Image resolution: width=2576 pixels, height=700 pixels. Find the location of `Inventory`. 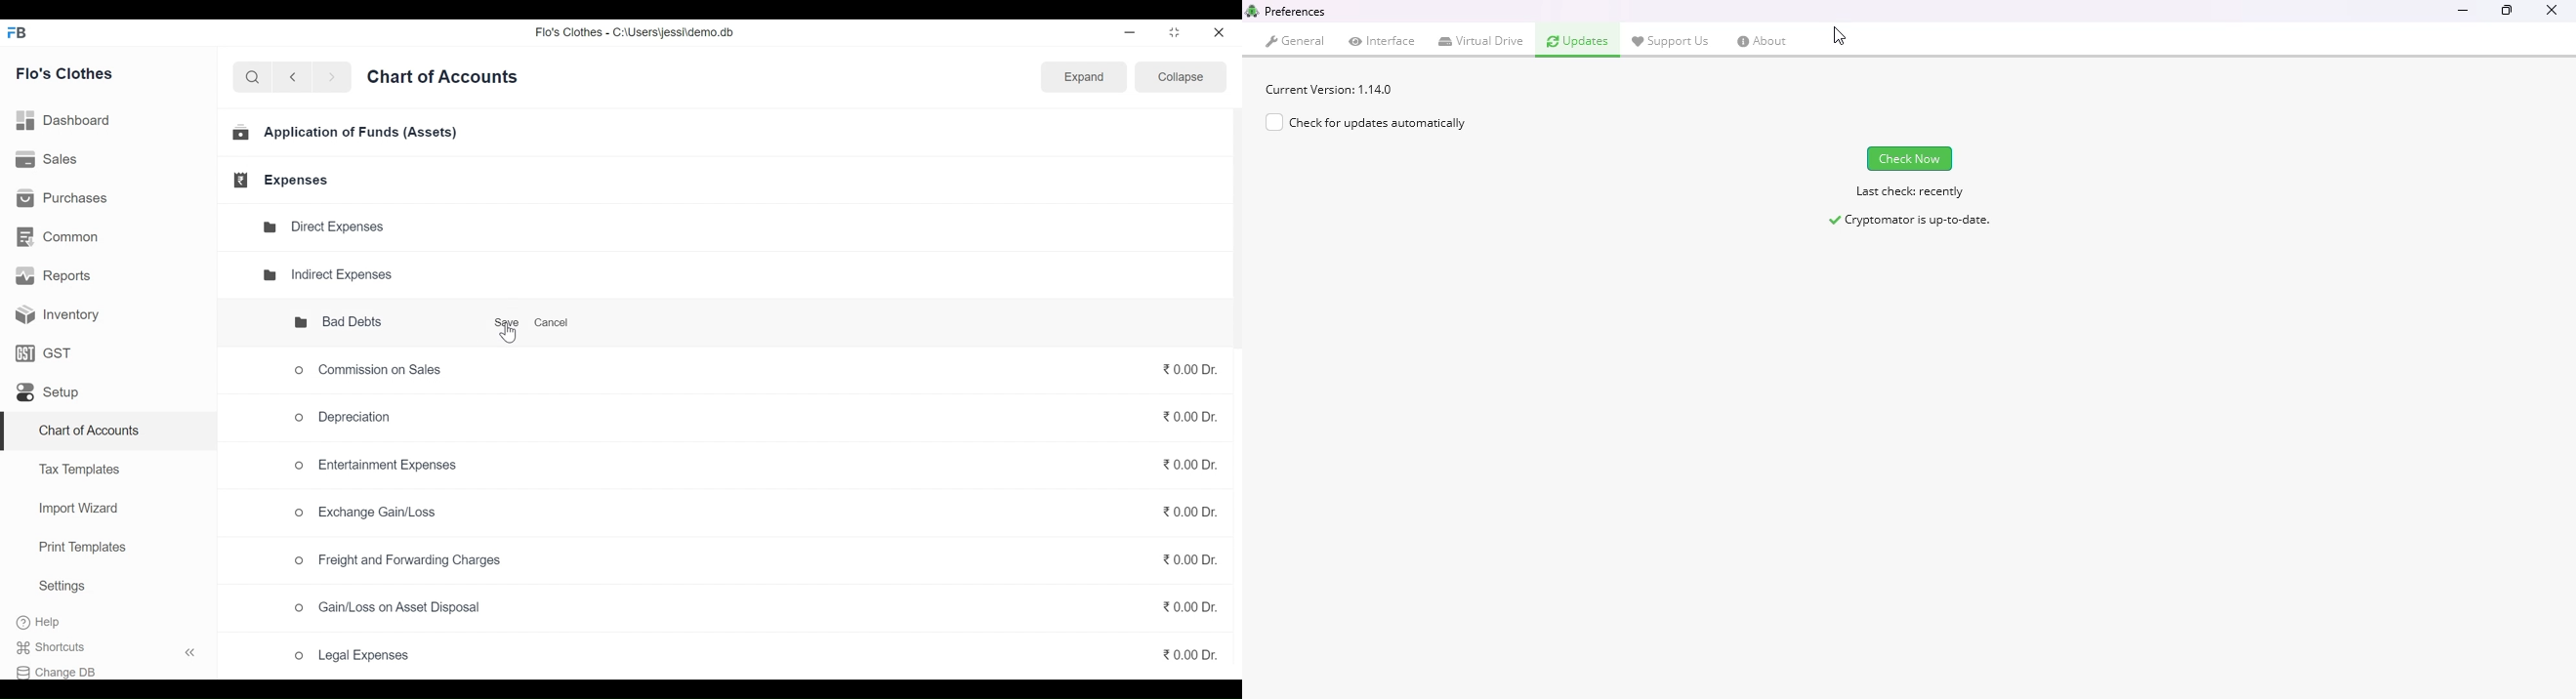

Inventory is located at coordinates (53, 314).